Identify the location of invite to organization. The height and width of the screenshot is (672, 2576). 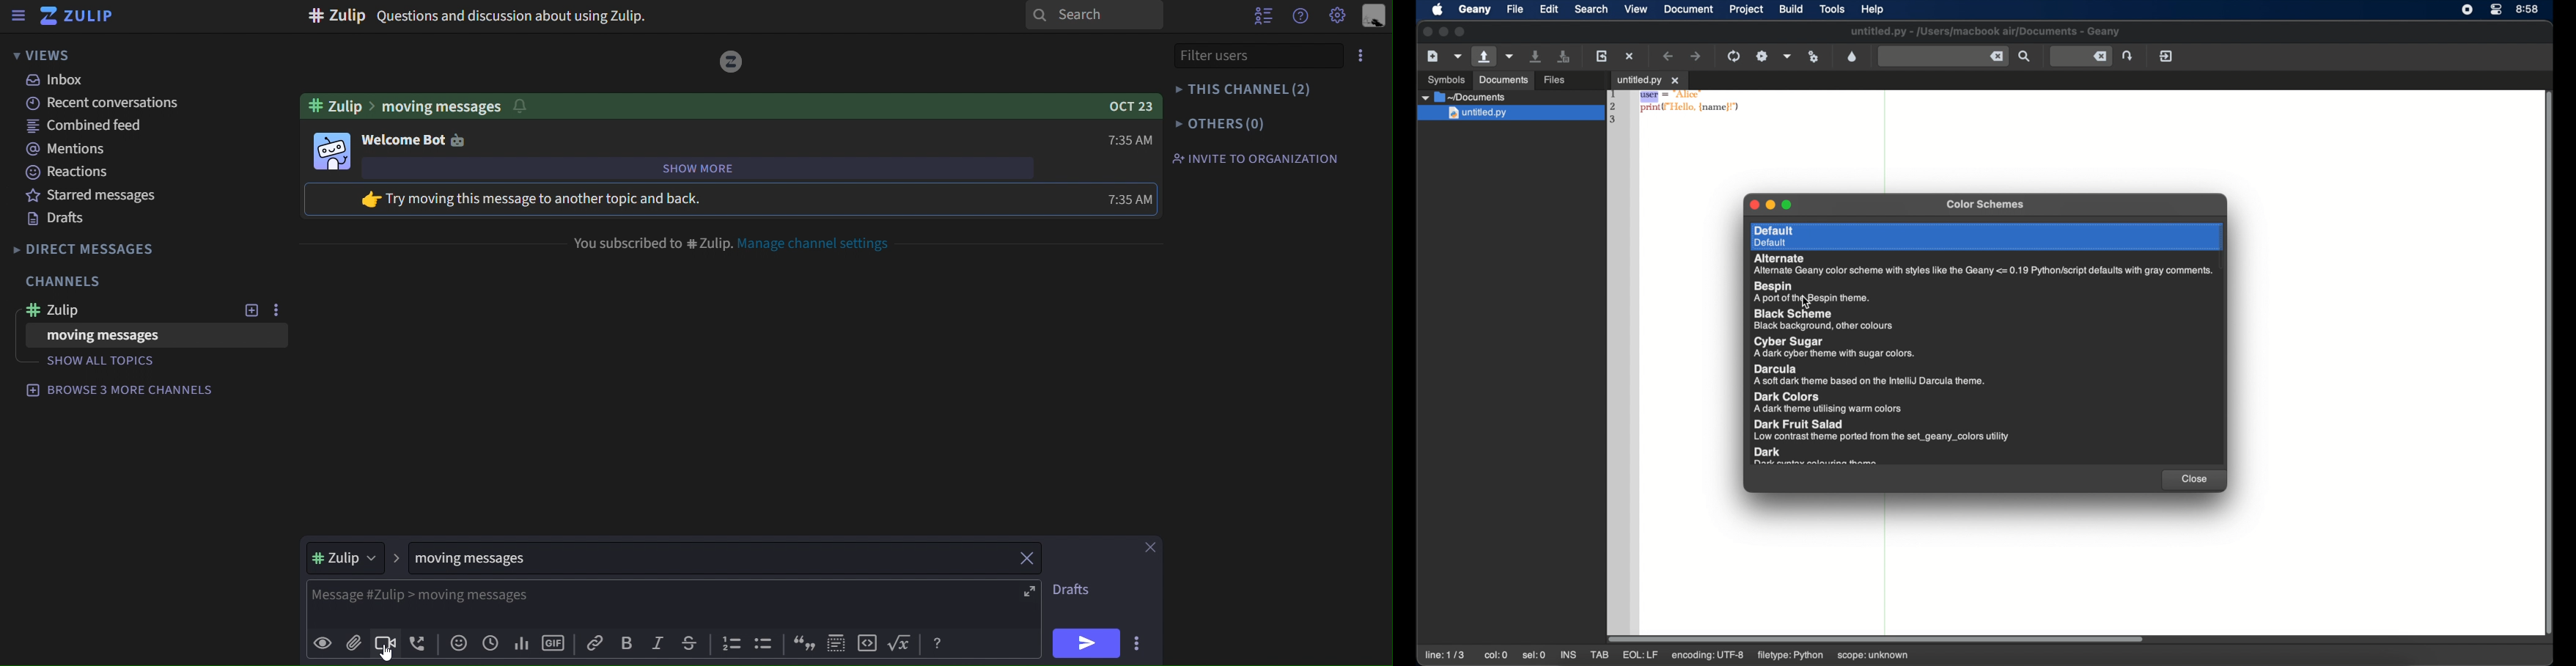
(1258, 158).